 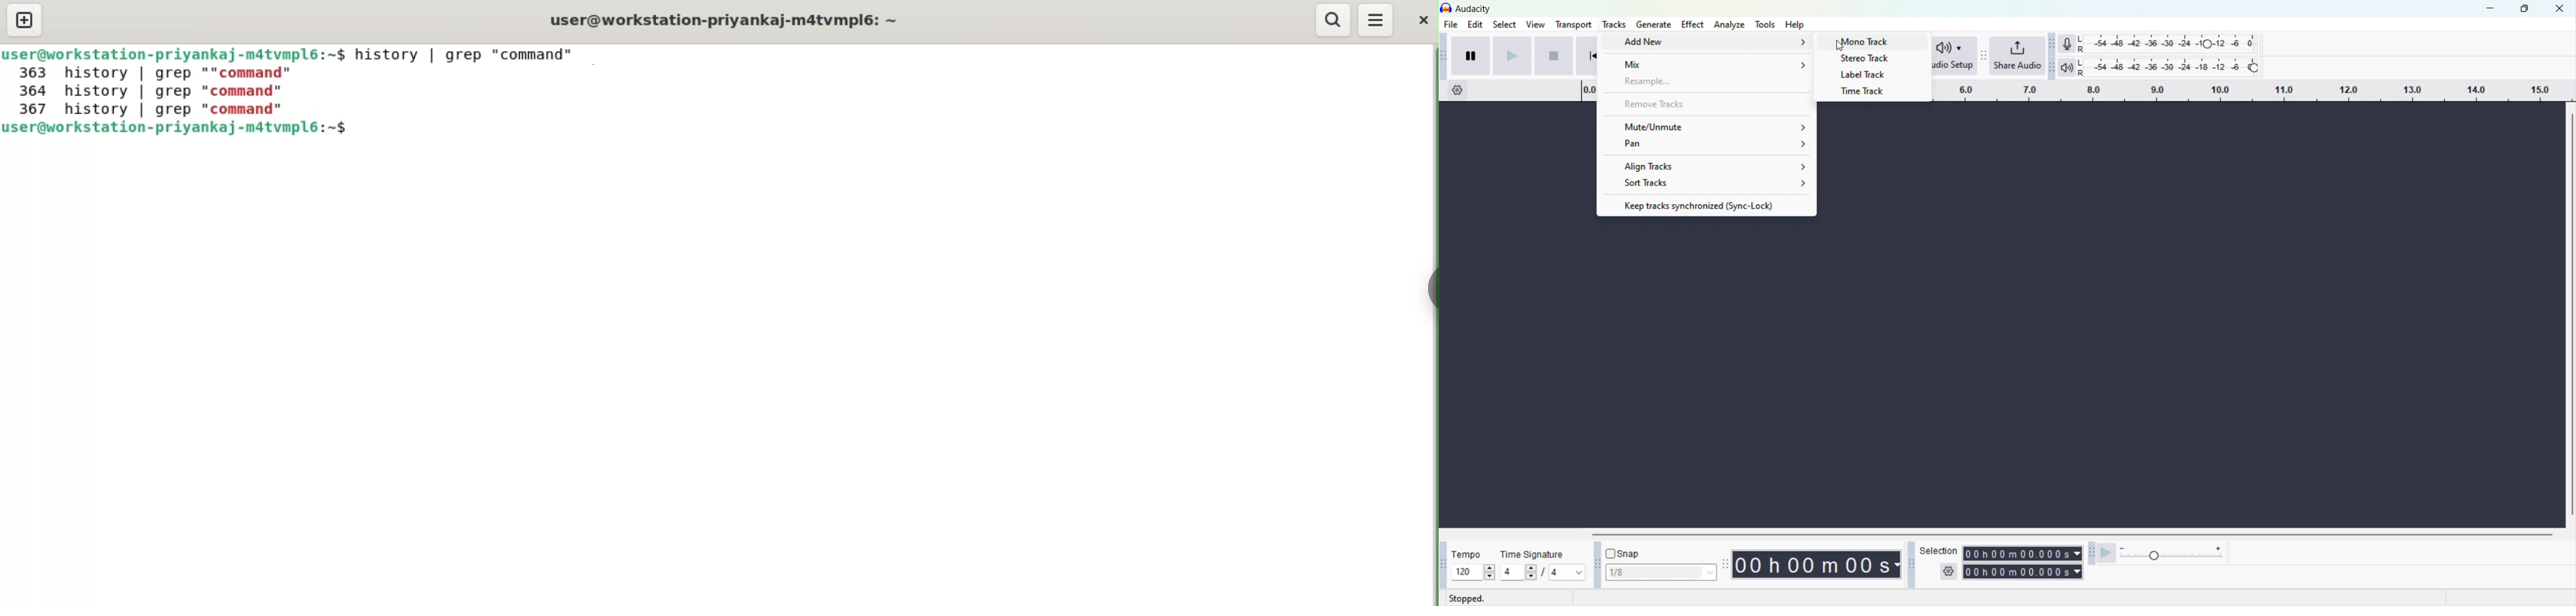 I want to click on Recording level, so click(x=2167, y=43).